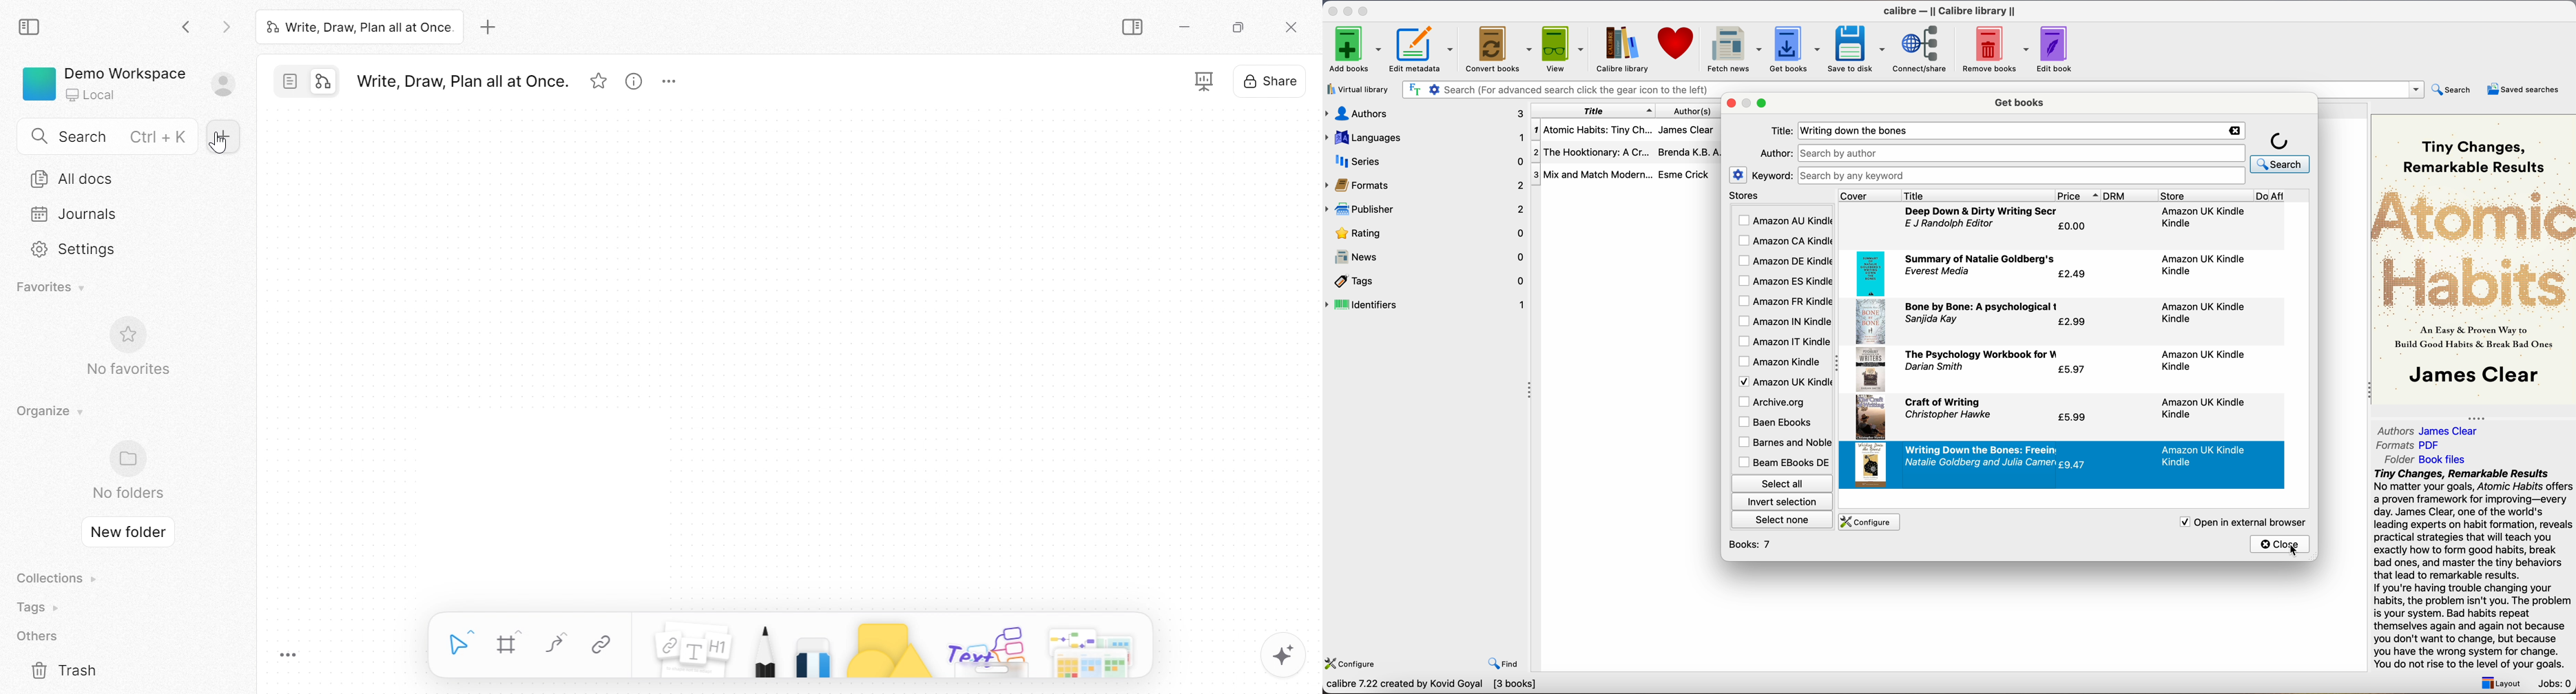 This screenshot has width=2576, height=700. Describe the element at coordinates (1427, 258) in the screenshot. I see `news` at that location.